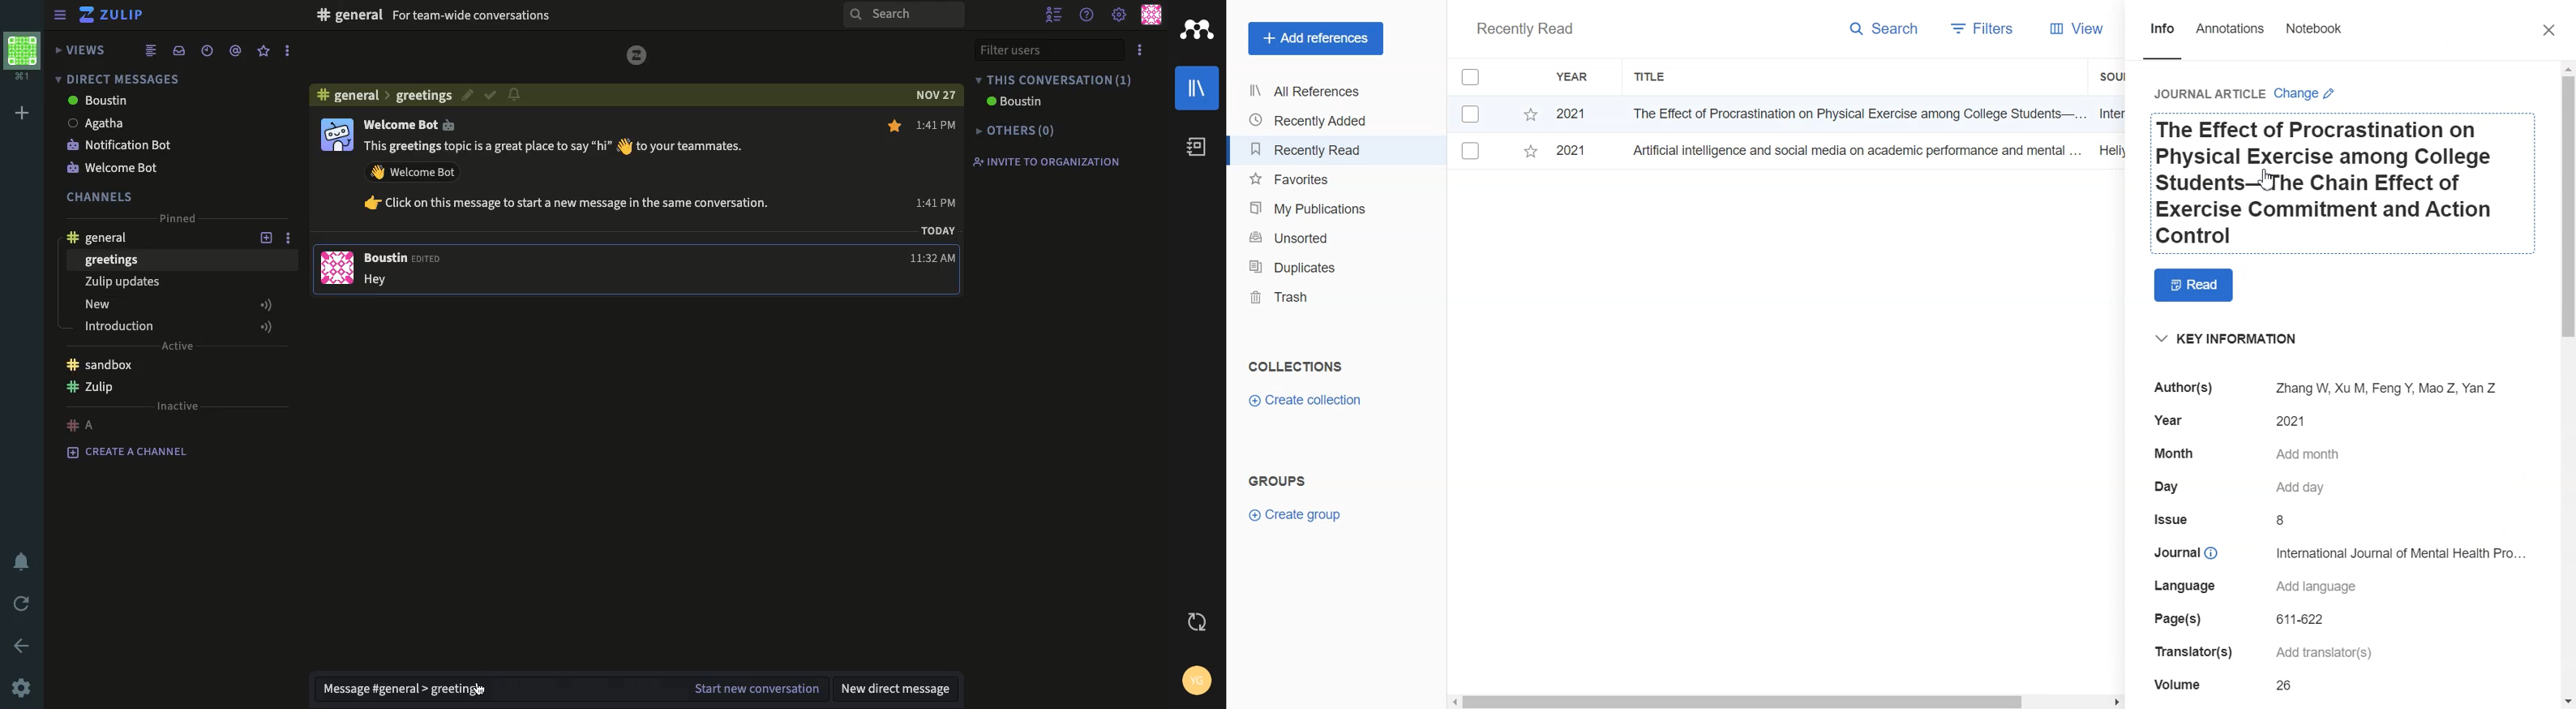  I want to click on TODAY, so click(938, 230).